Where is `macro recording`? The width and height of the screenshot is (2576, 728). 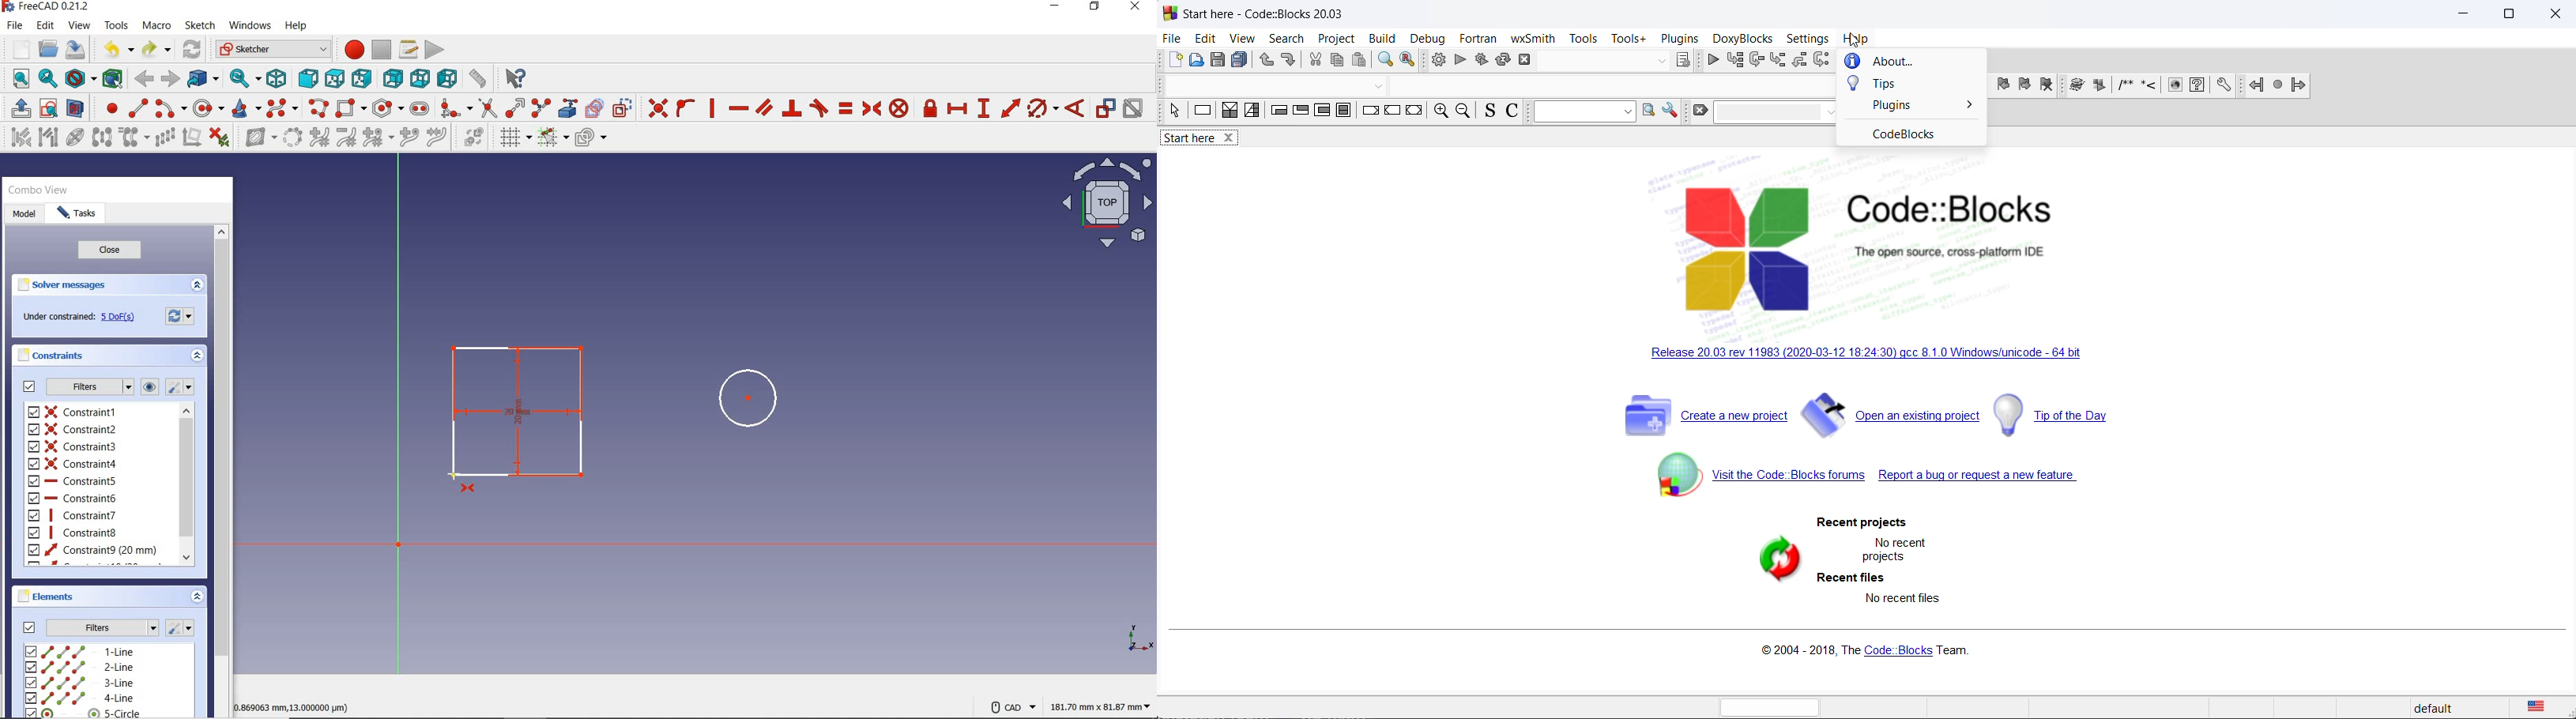
macro recording is located at coordinates (353, 48).